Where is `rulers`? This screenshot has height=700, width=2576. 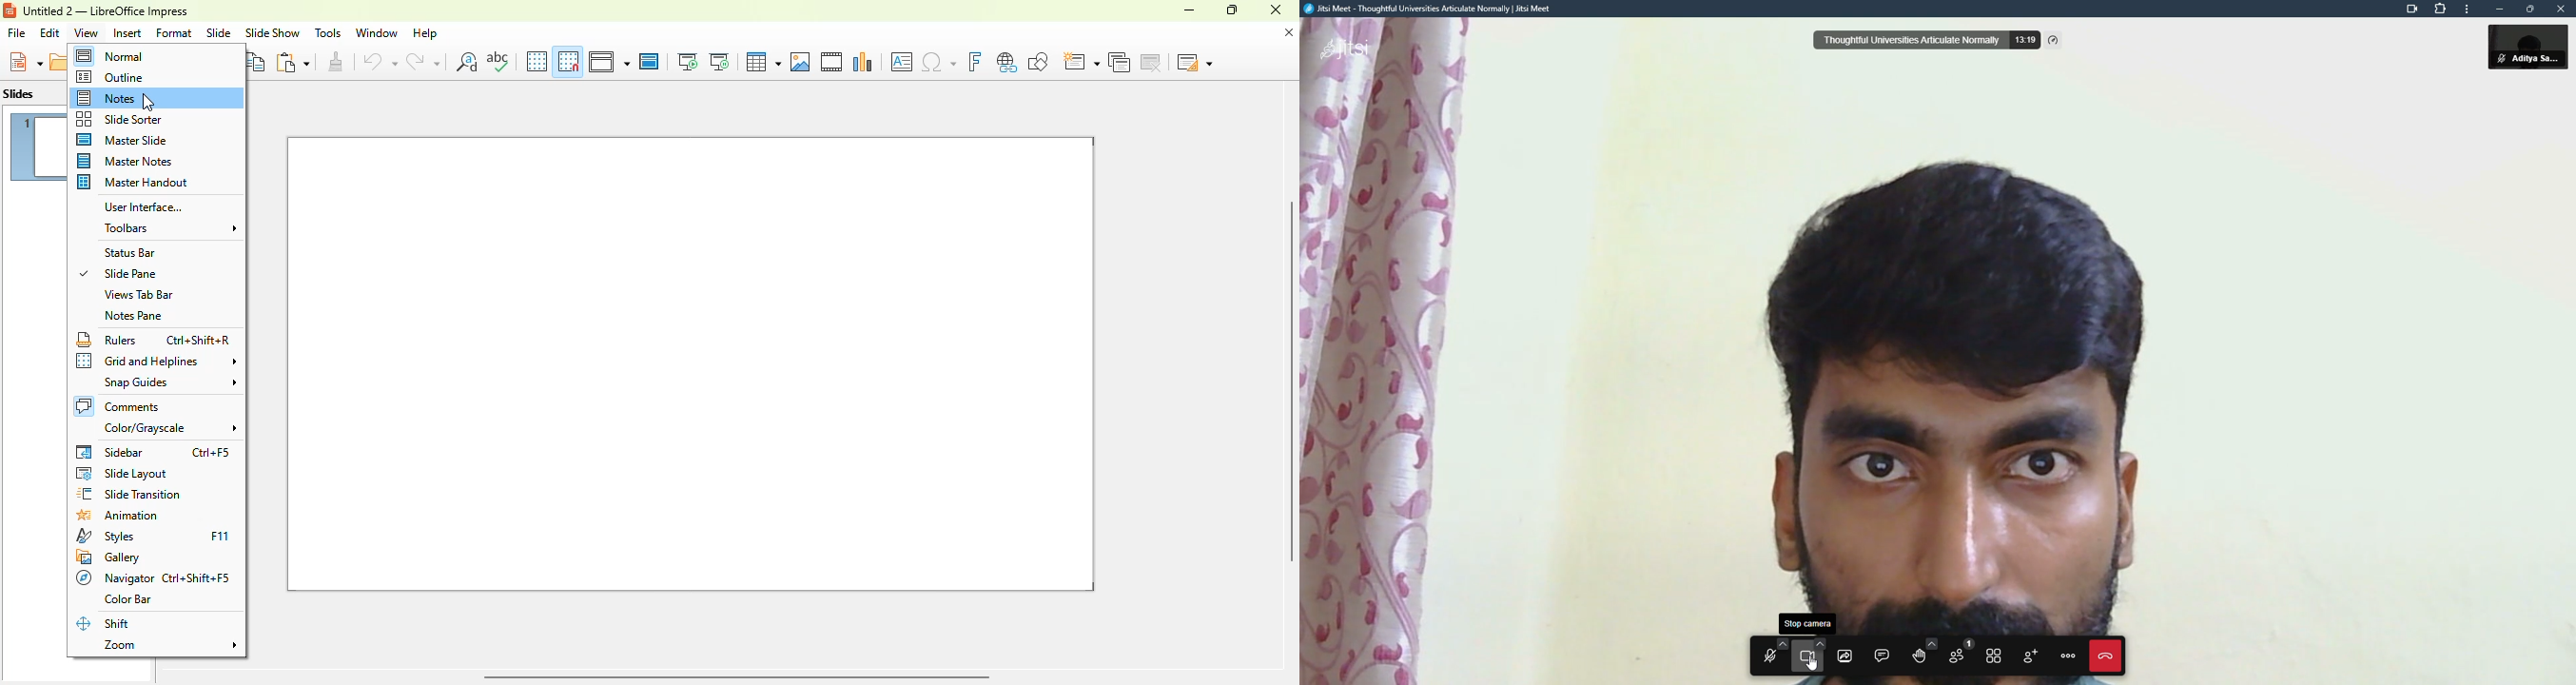 rulers is located at coordinates (154, 340).